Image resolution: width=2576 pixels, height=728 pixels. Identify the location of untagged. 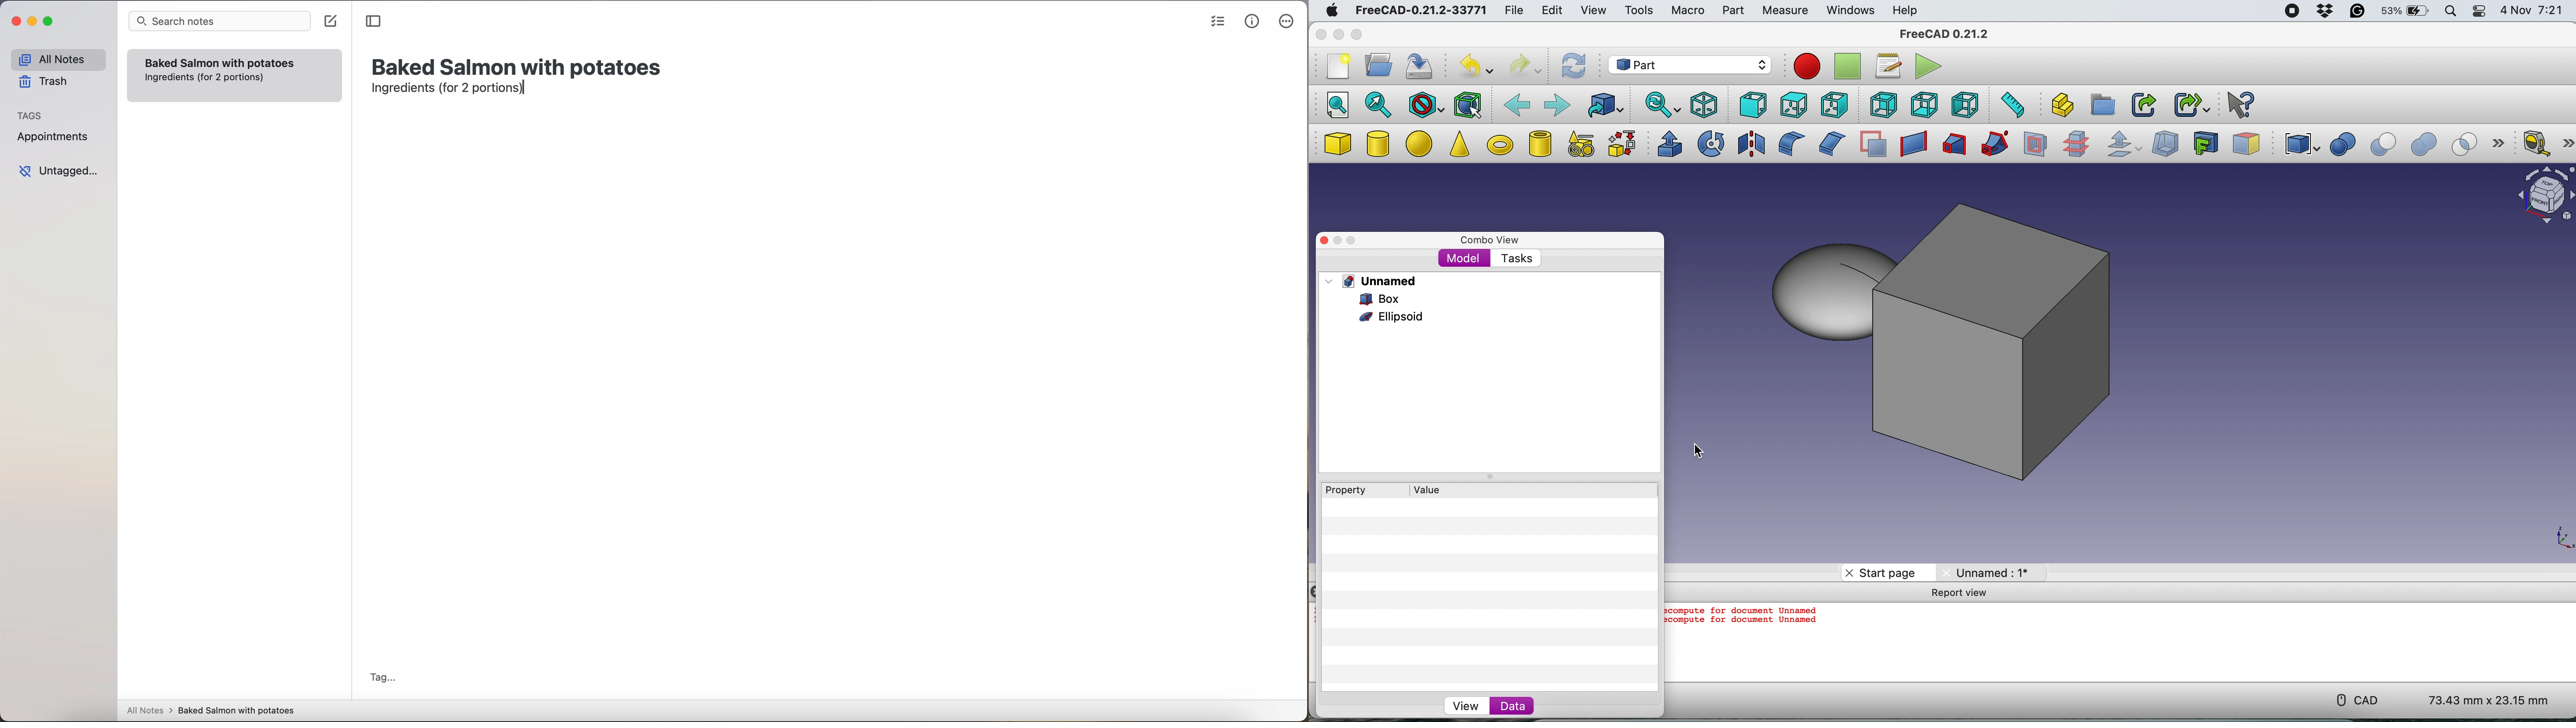
(60, 171).